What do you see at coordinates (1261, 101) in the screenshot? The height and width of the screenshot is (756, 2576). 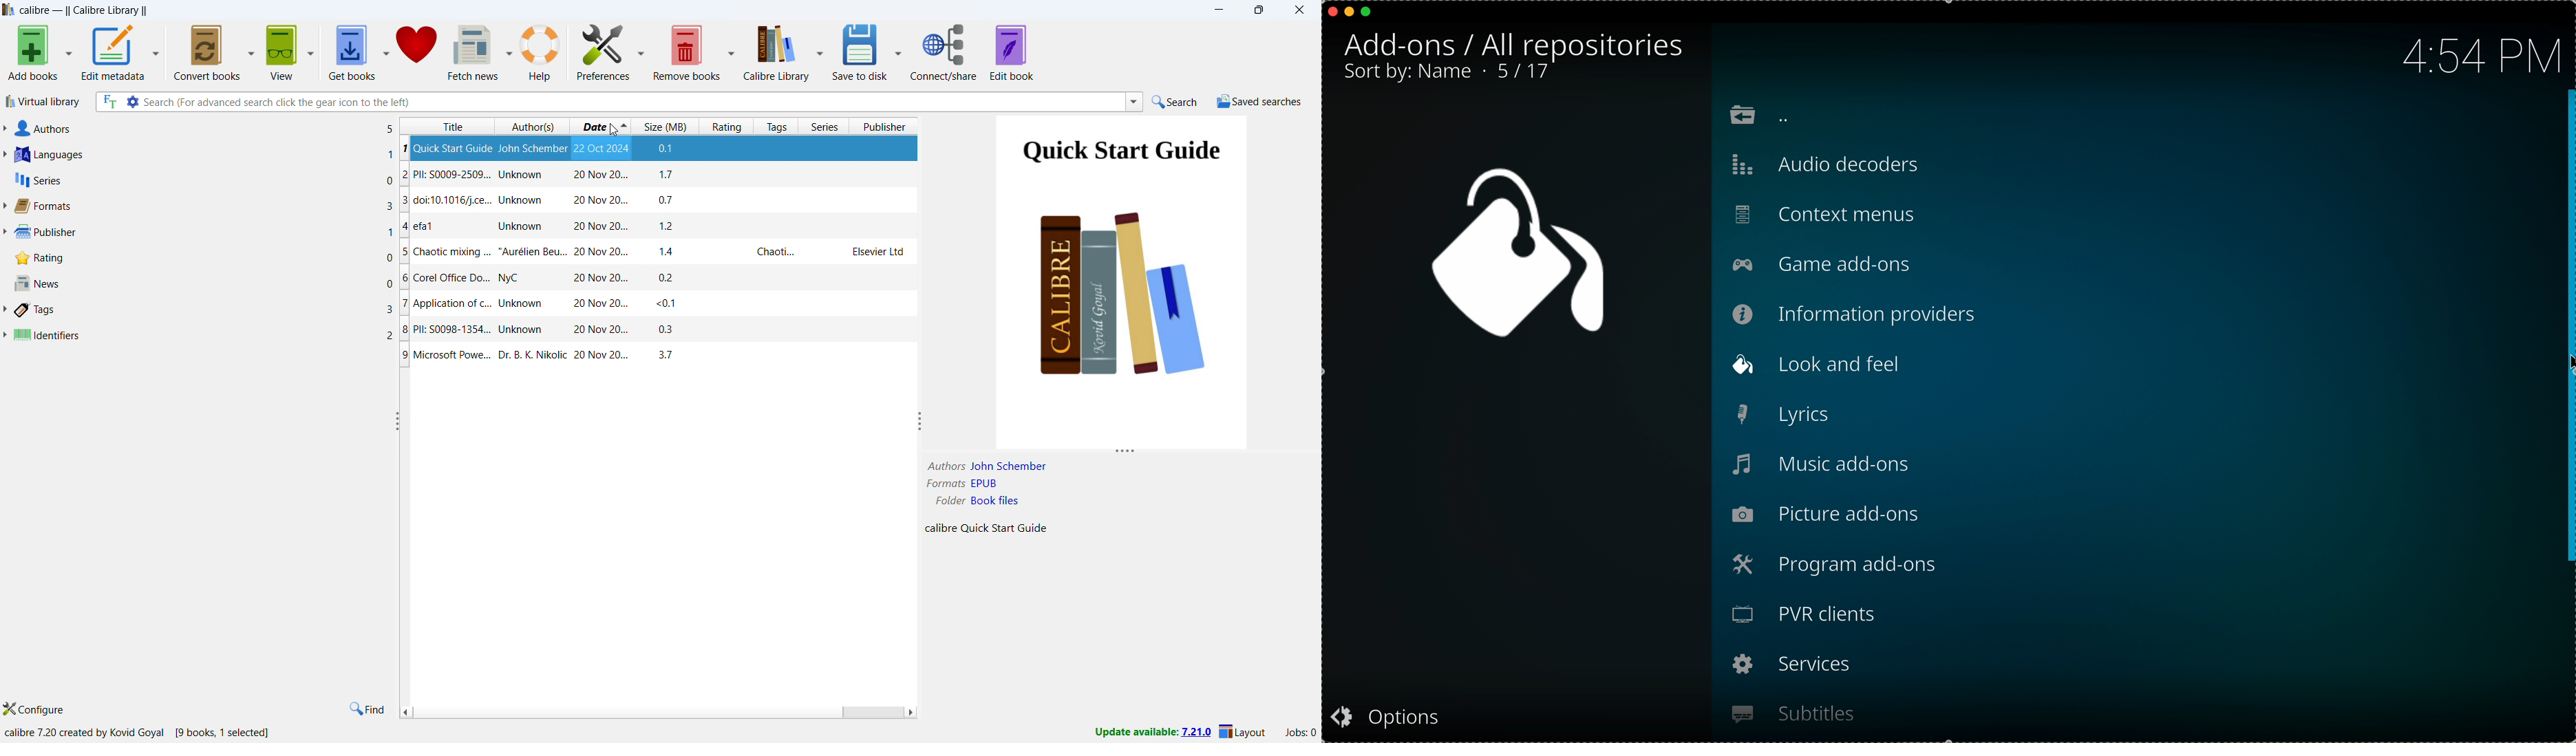 I see `saved searches ` at bounding box center [1261, 101].